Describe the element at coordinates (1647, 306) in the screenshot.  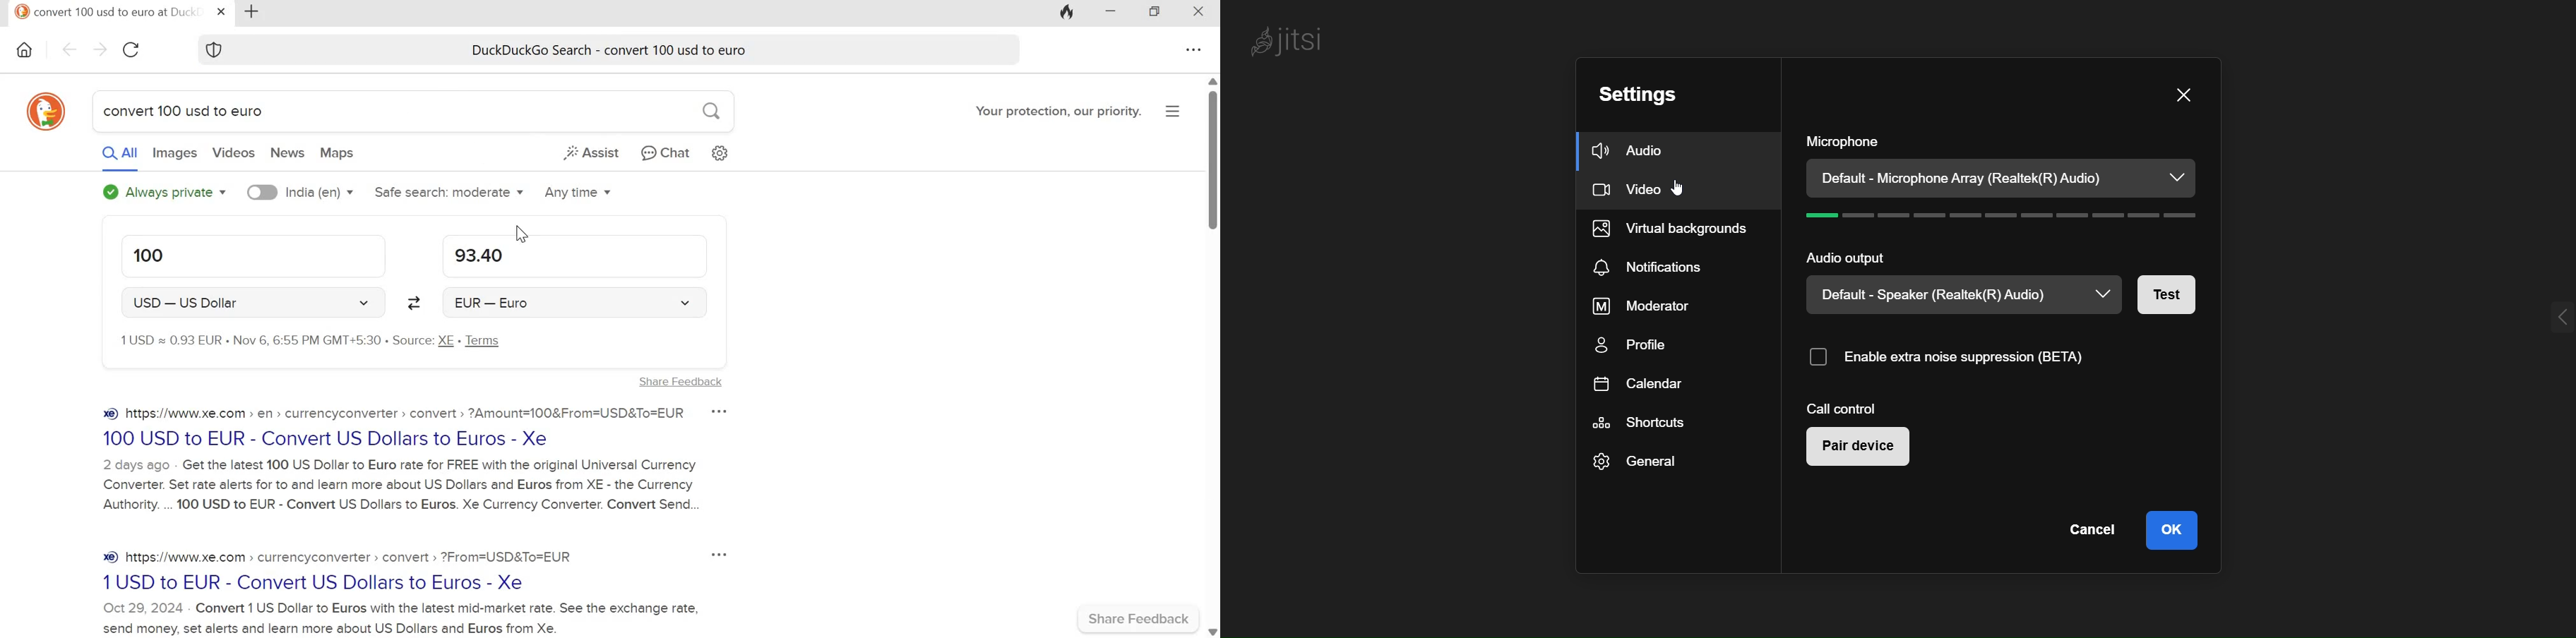
I see `moderator` at that location.